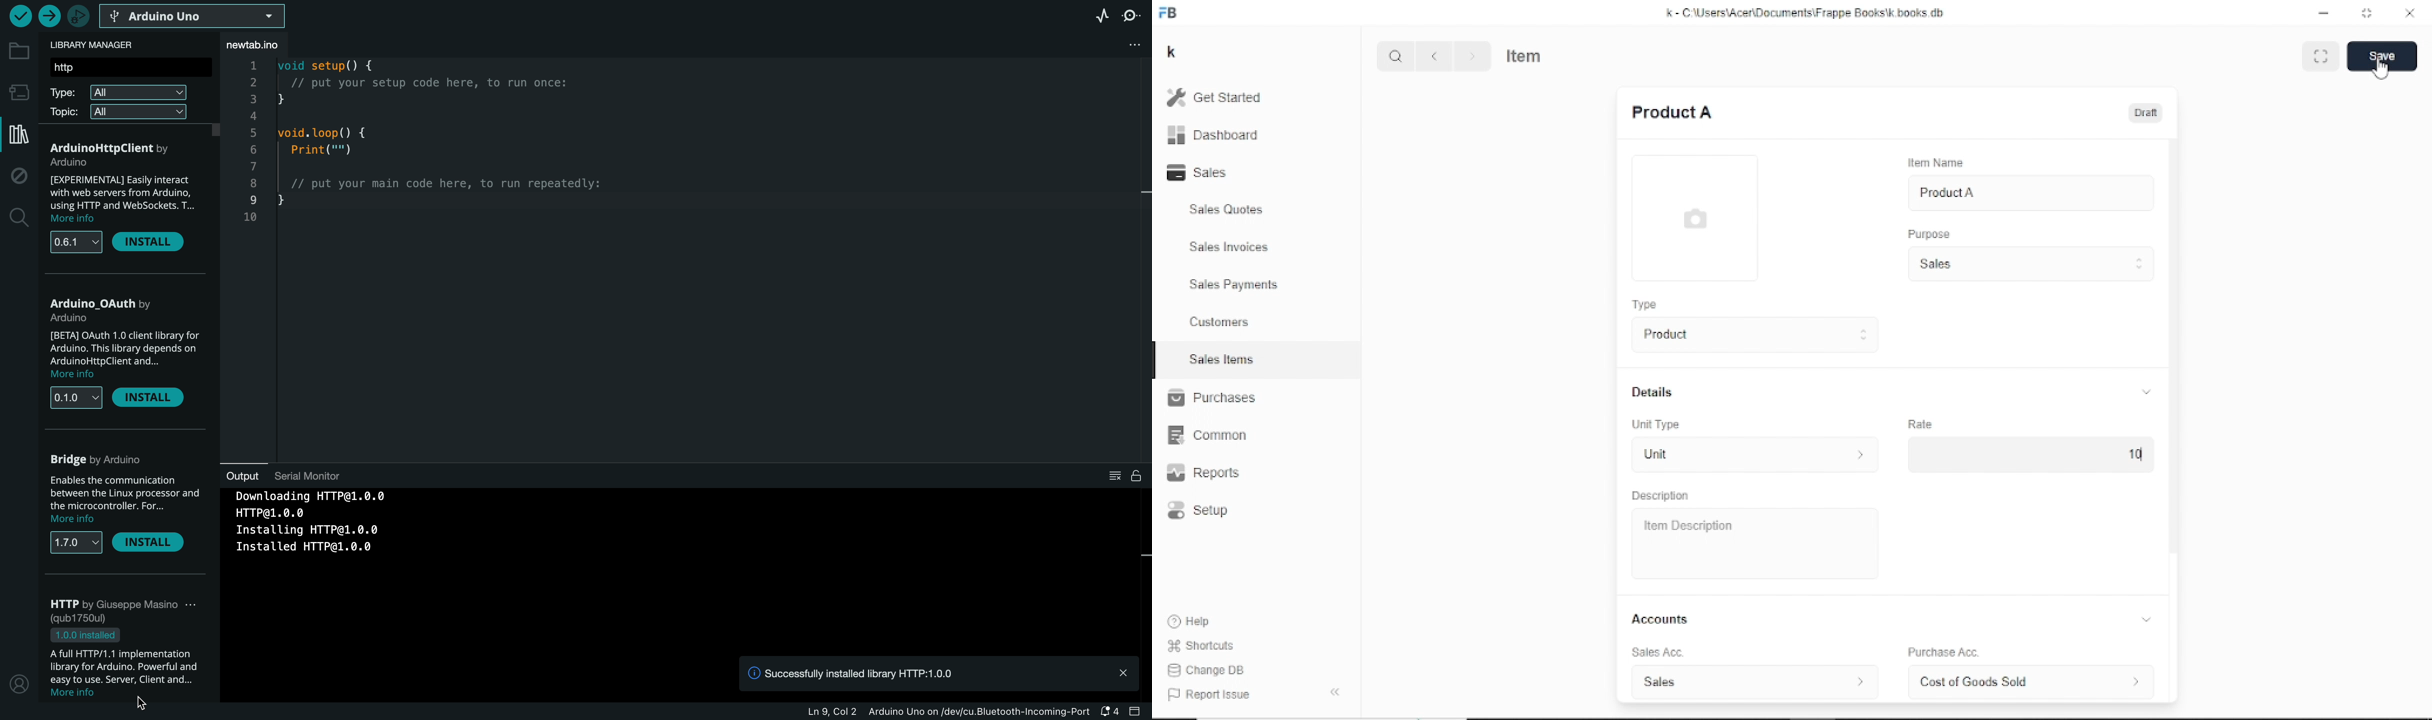 The width and height of the screenshot is (2436, 728). What do you see at coordinates (1947, 193) in the screenshot?
I see `Product A` at bounding box center [1947, 193].